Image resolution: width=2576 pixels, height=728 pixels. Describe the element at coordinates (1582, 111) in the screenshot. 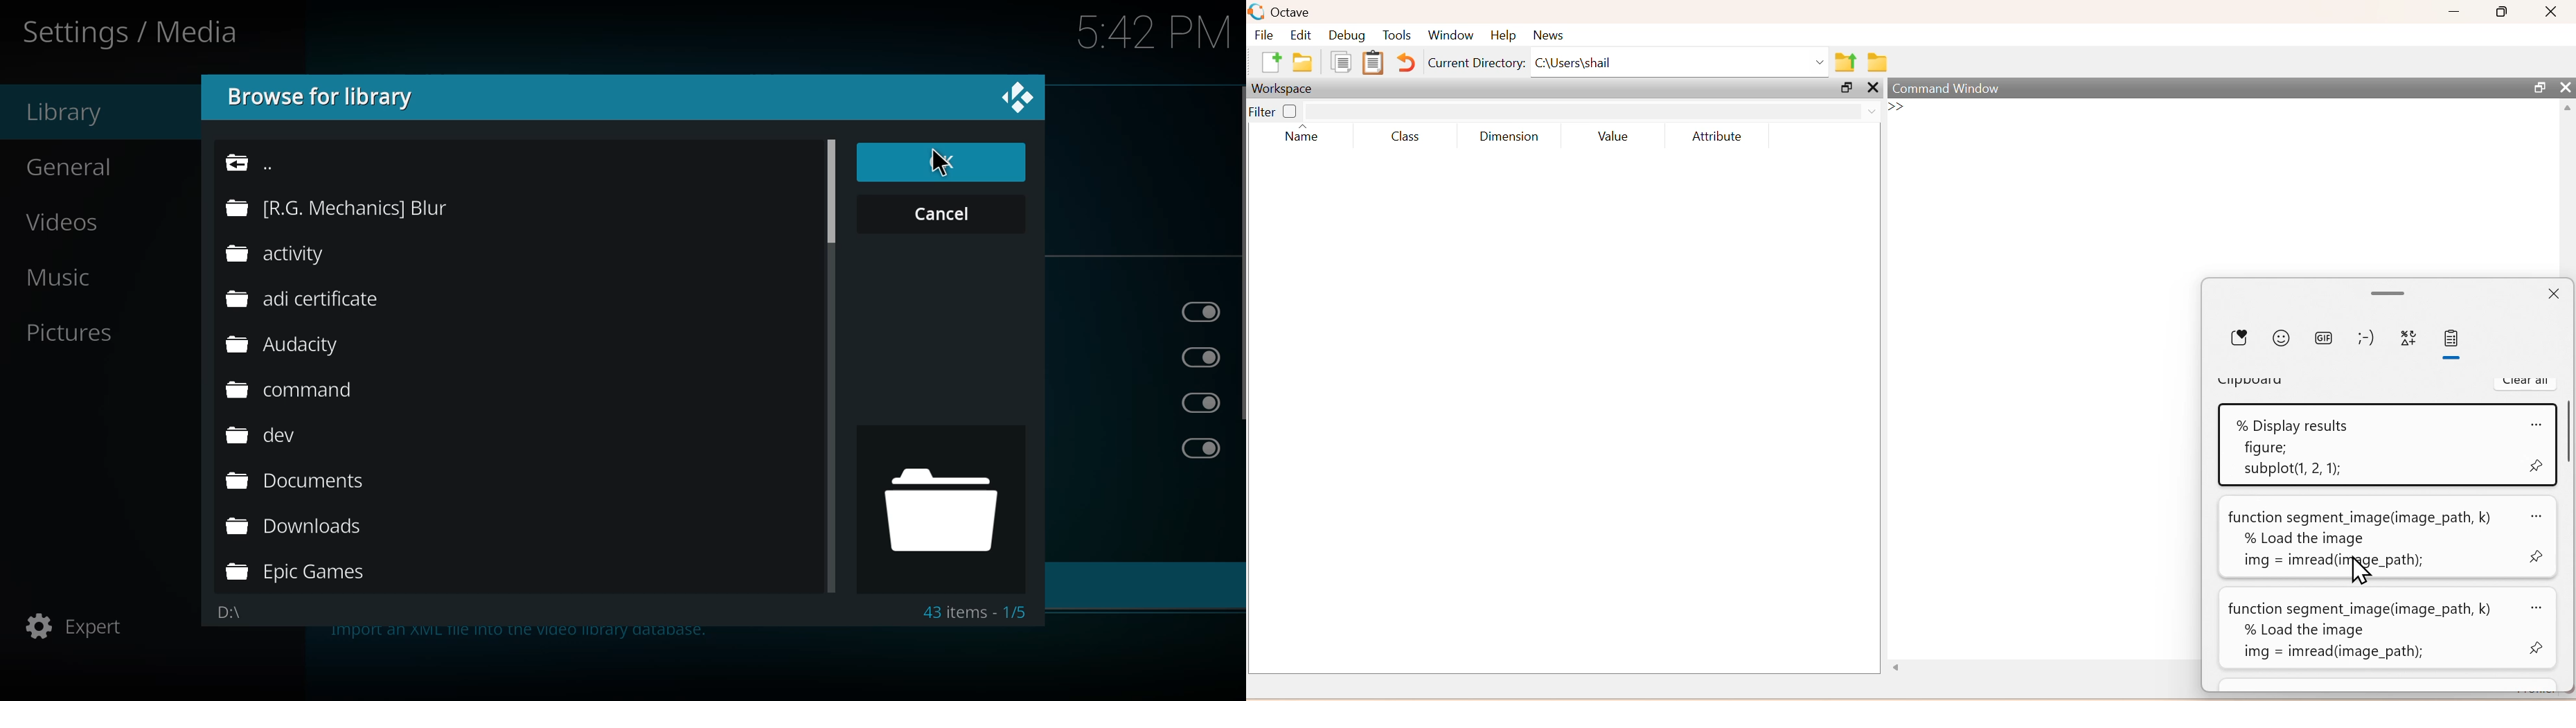

I see `search box` at that location.